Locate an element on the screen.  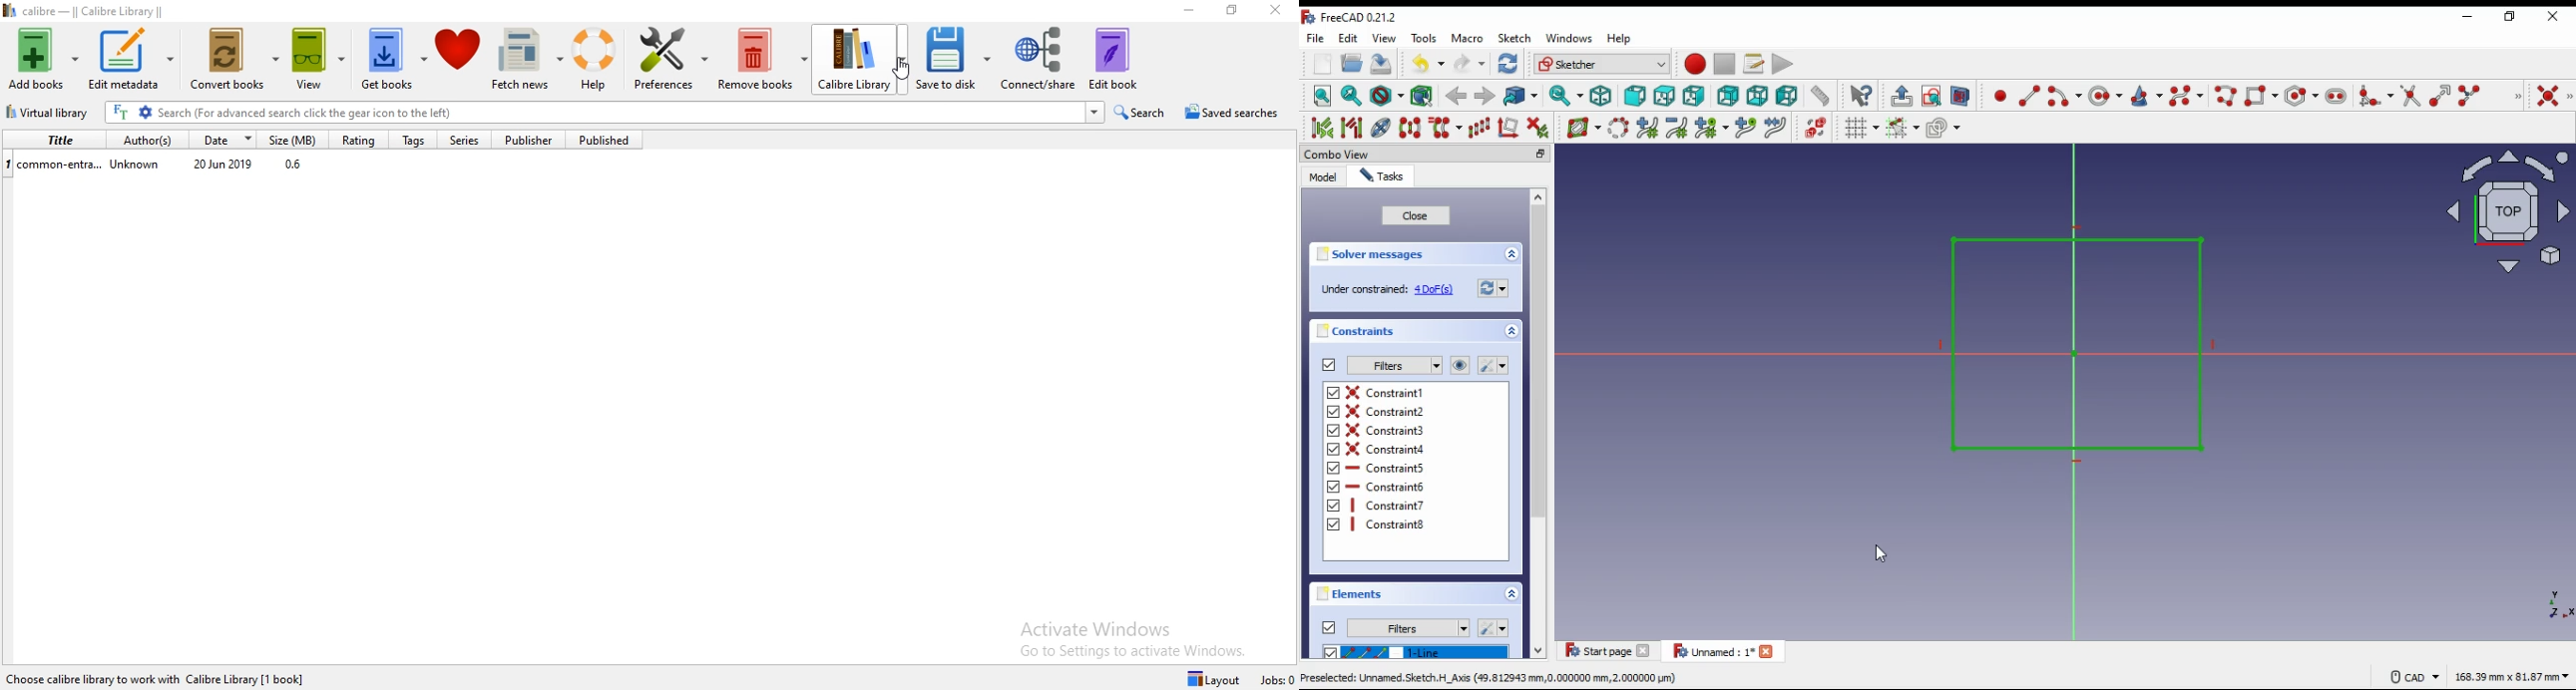
select associated constraints is located at coordinates (1323, 128).